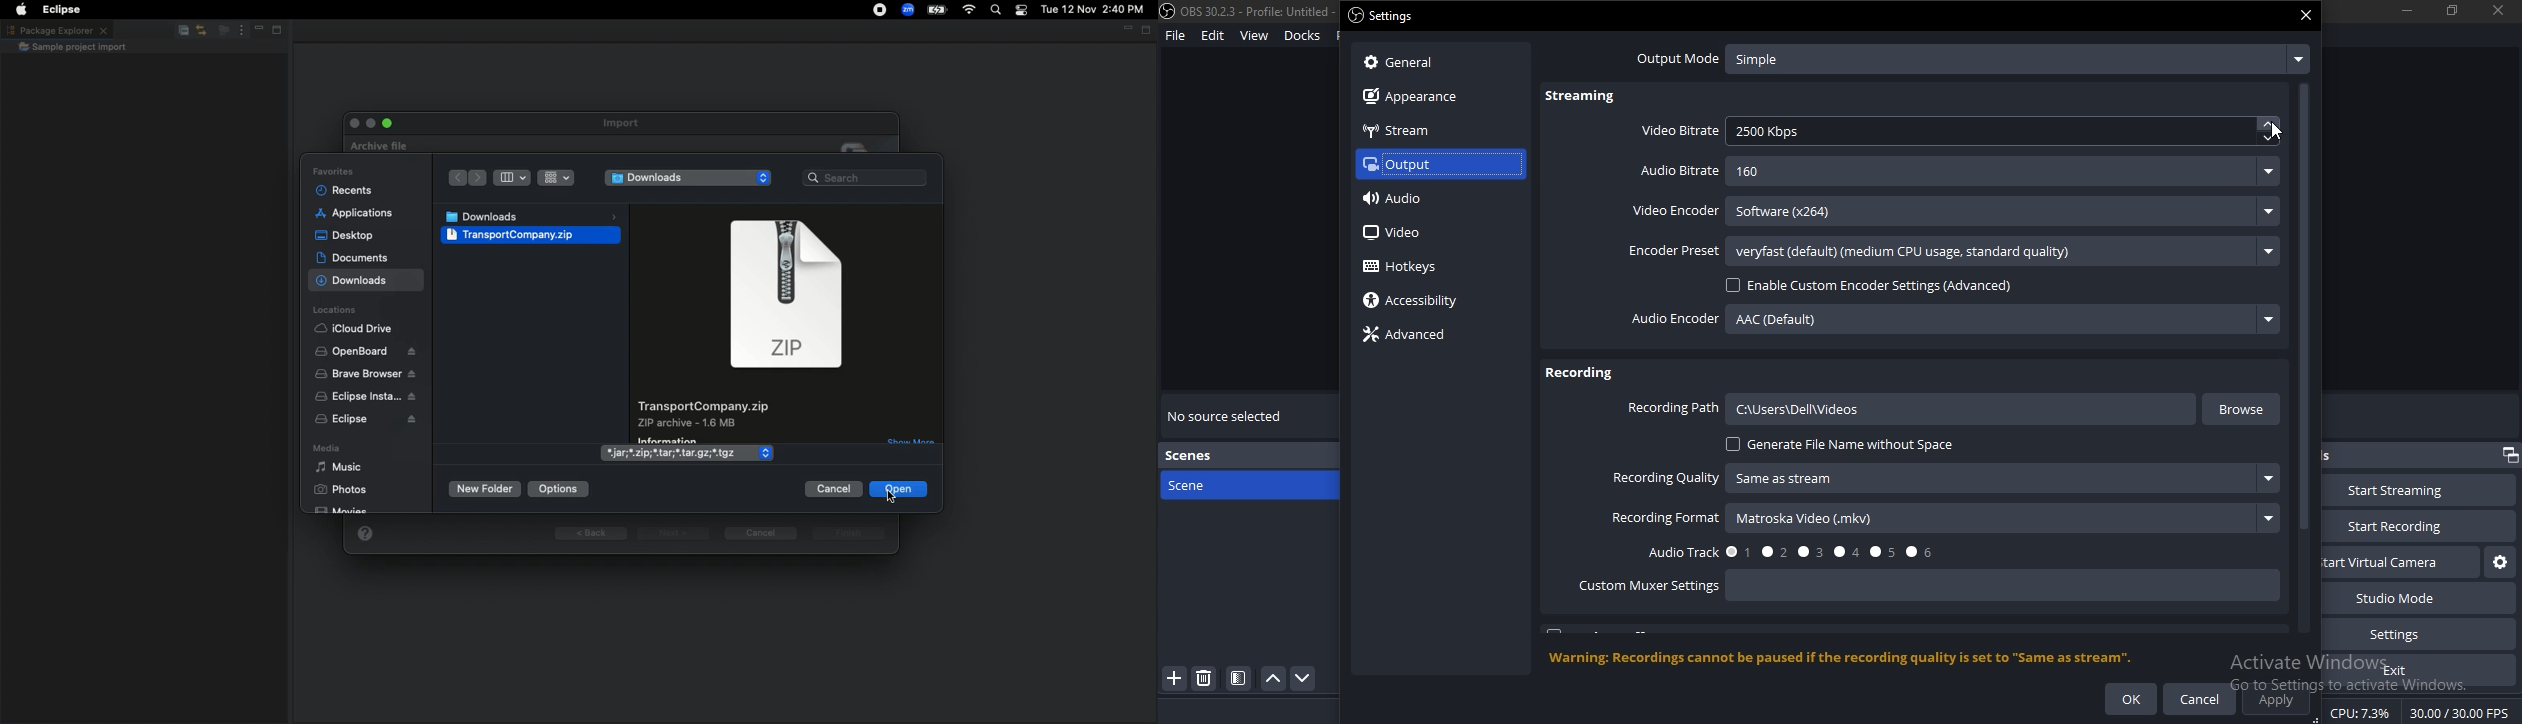 The height and width of the screenshot is (728, 2548). I want to click on studio, so click(2409, 598).